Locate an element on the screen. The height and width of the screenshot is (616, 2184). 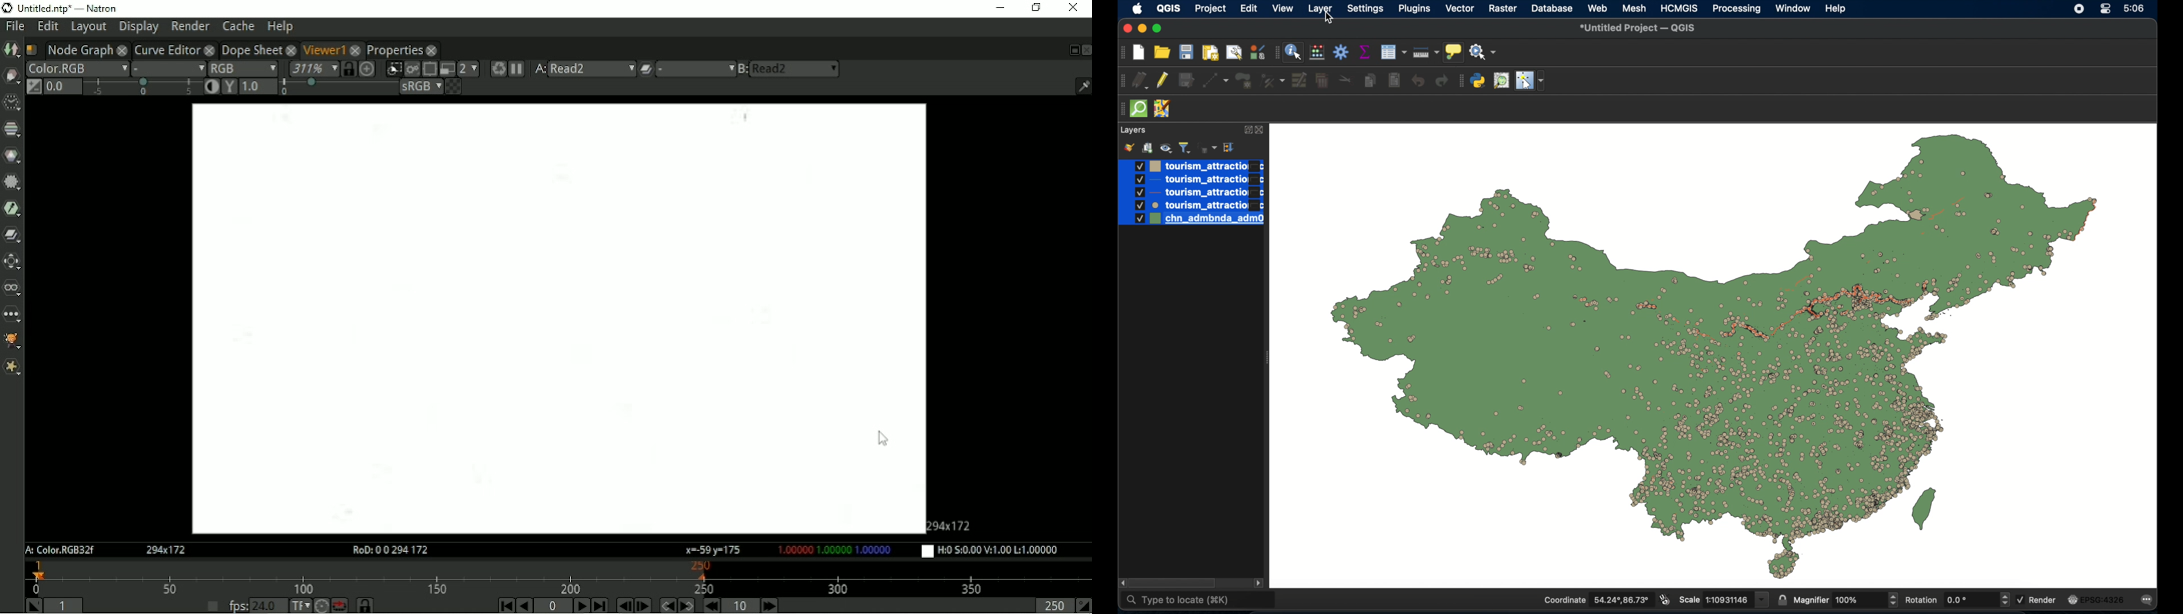
identify feature is located at coordinates (1293, 52).